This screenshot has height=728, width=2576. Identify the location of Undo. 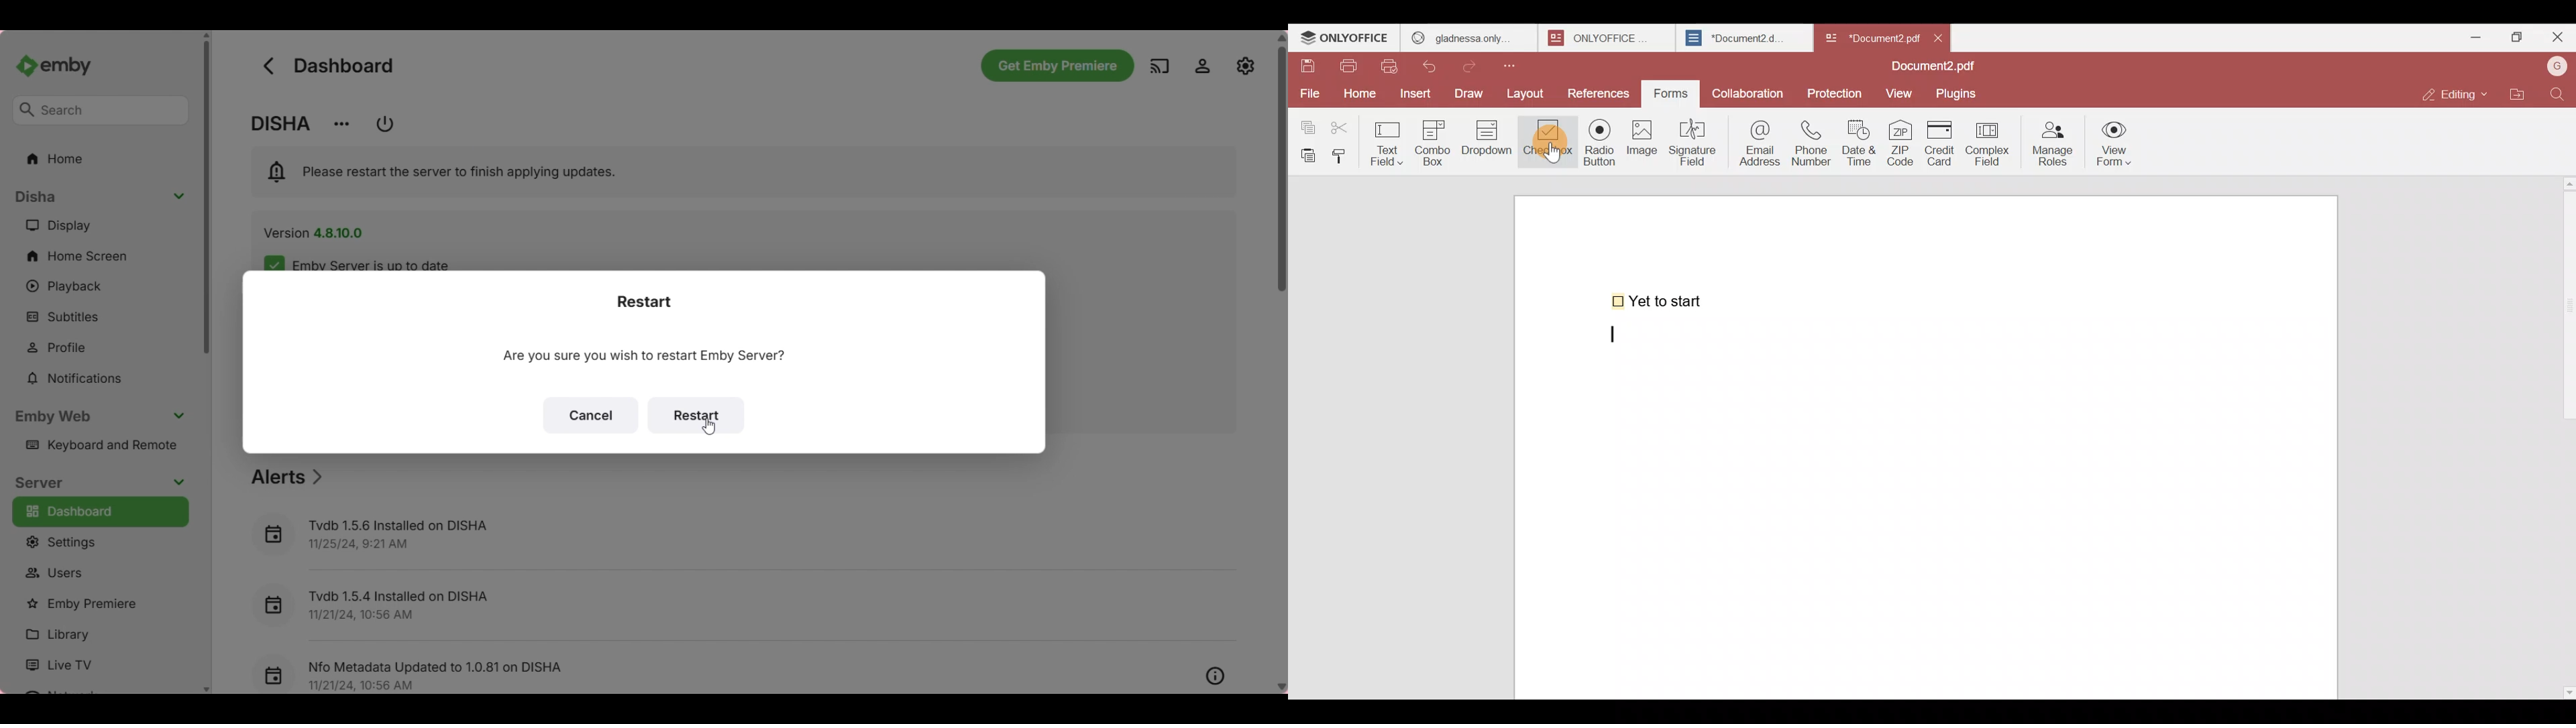
(1436, 64).